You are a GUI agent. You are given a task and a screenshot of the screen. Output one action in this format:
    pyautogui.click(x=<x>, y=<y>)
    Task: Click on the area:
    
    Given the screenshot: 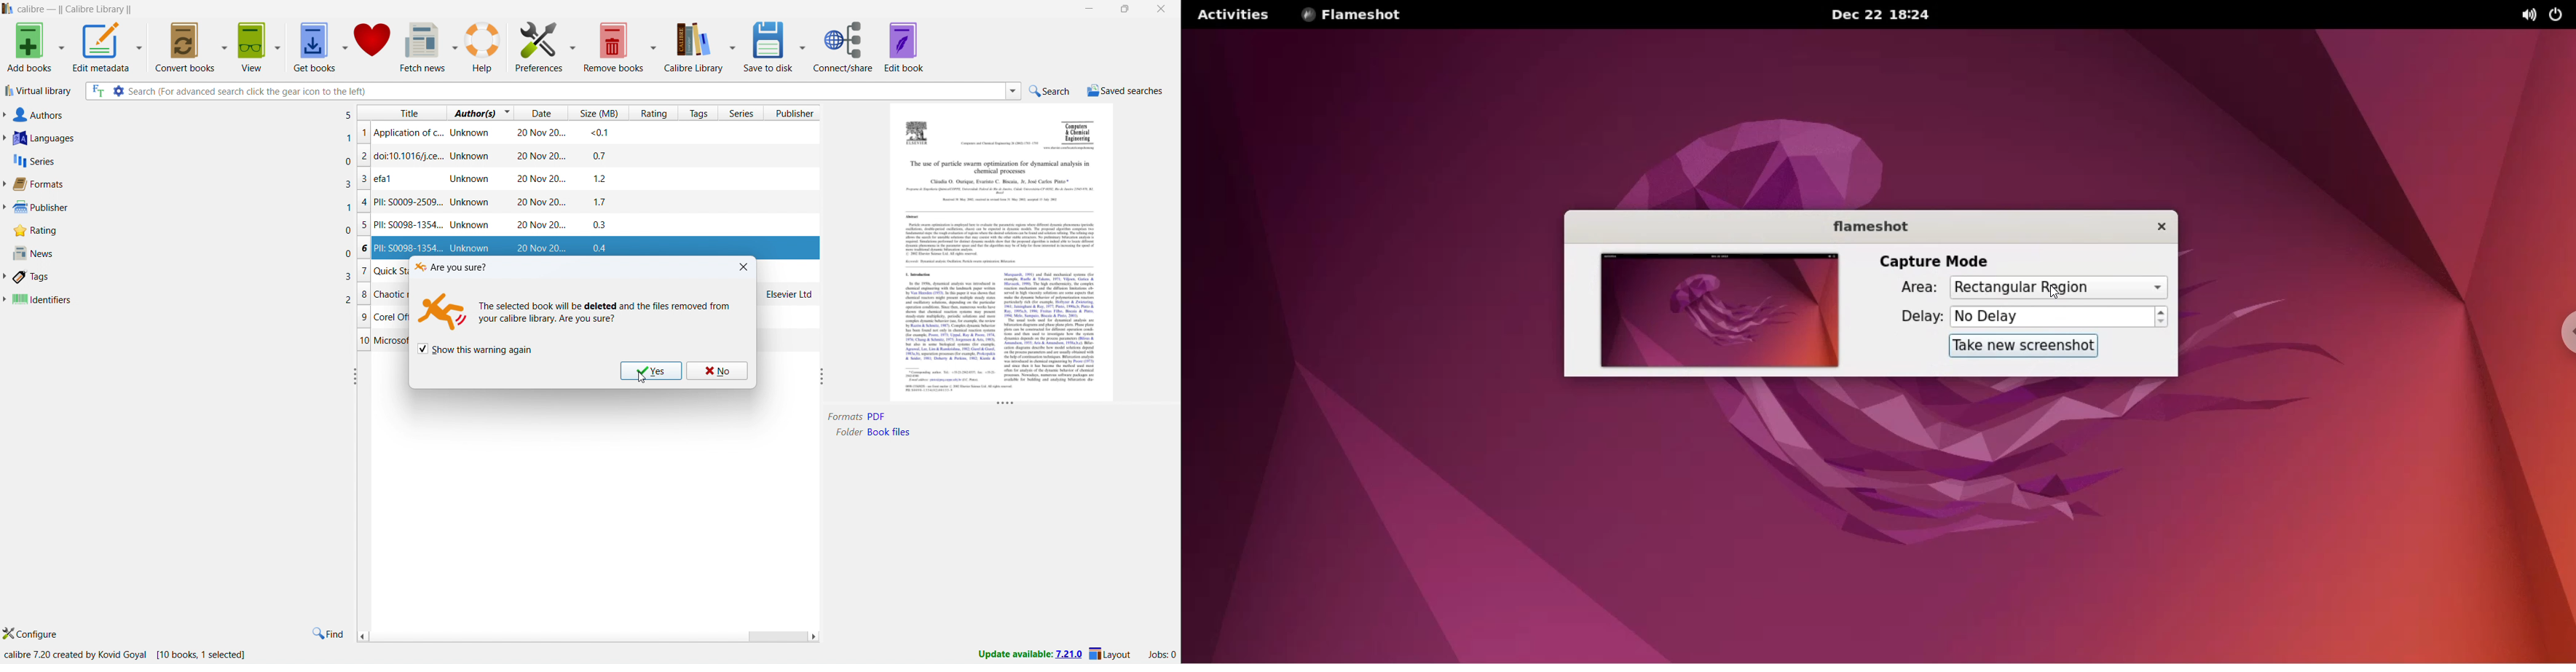 What is the action you would take?
    pyautogui.click(x=1910, y=288)
    